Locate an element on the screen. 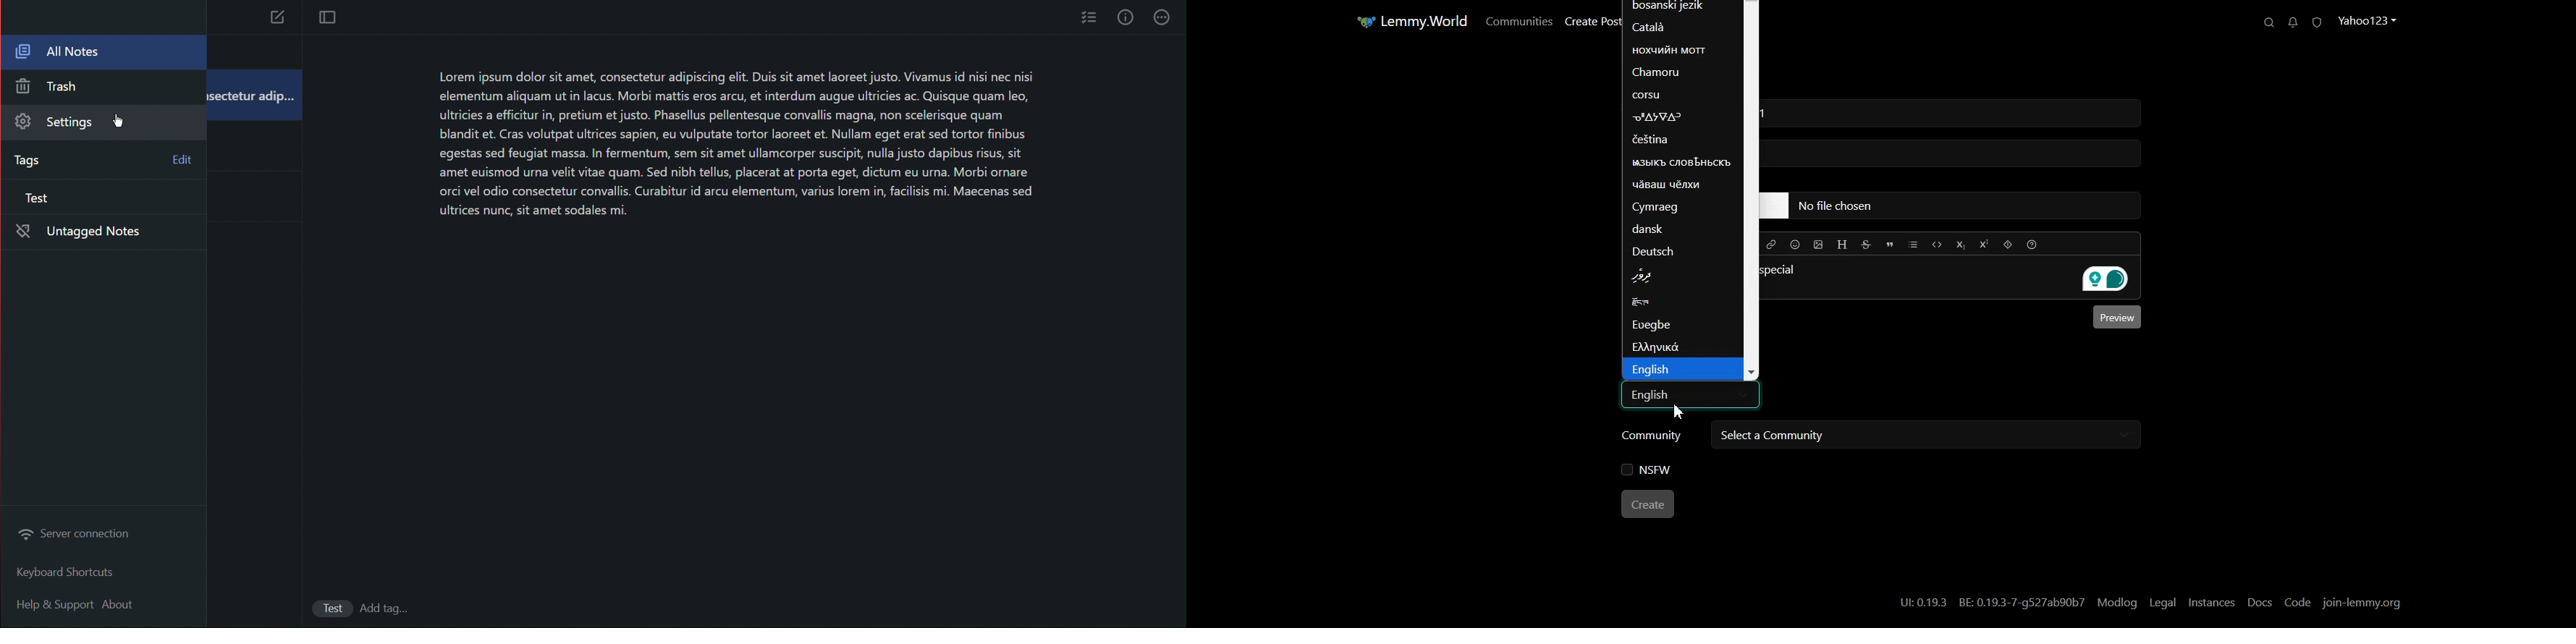 Image resolution: width=2576 pixels, height=644 pixels. Select a community is located at coordinates (1923, 435).